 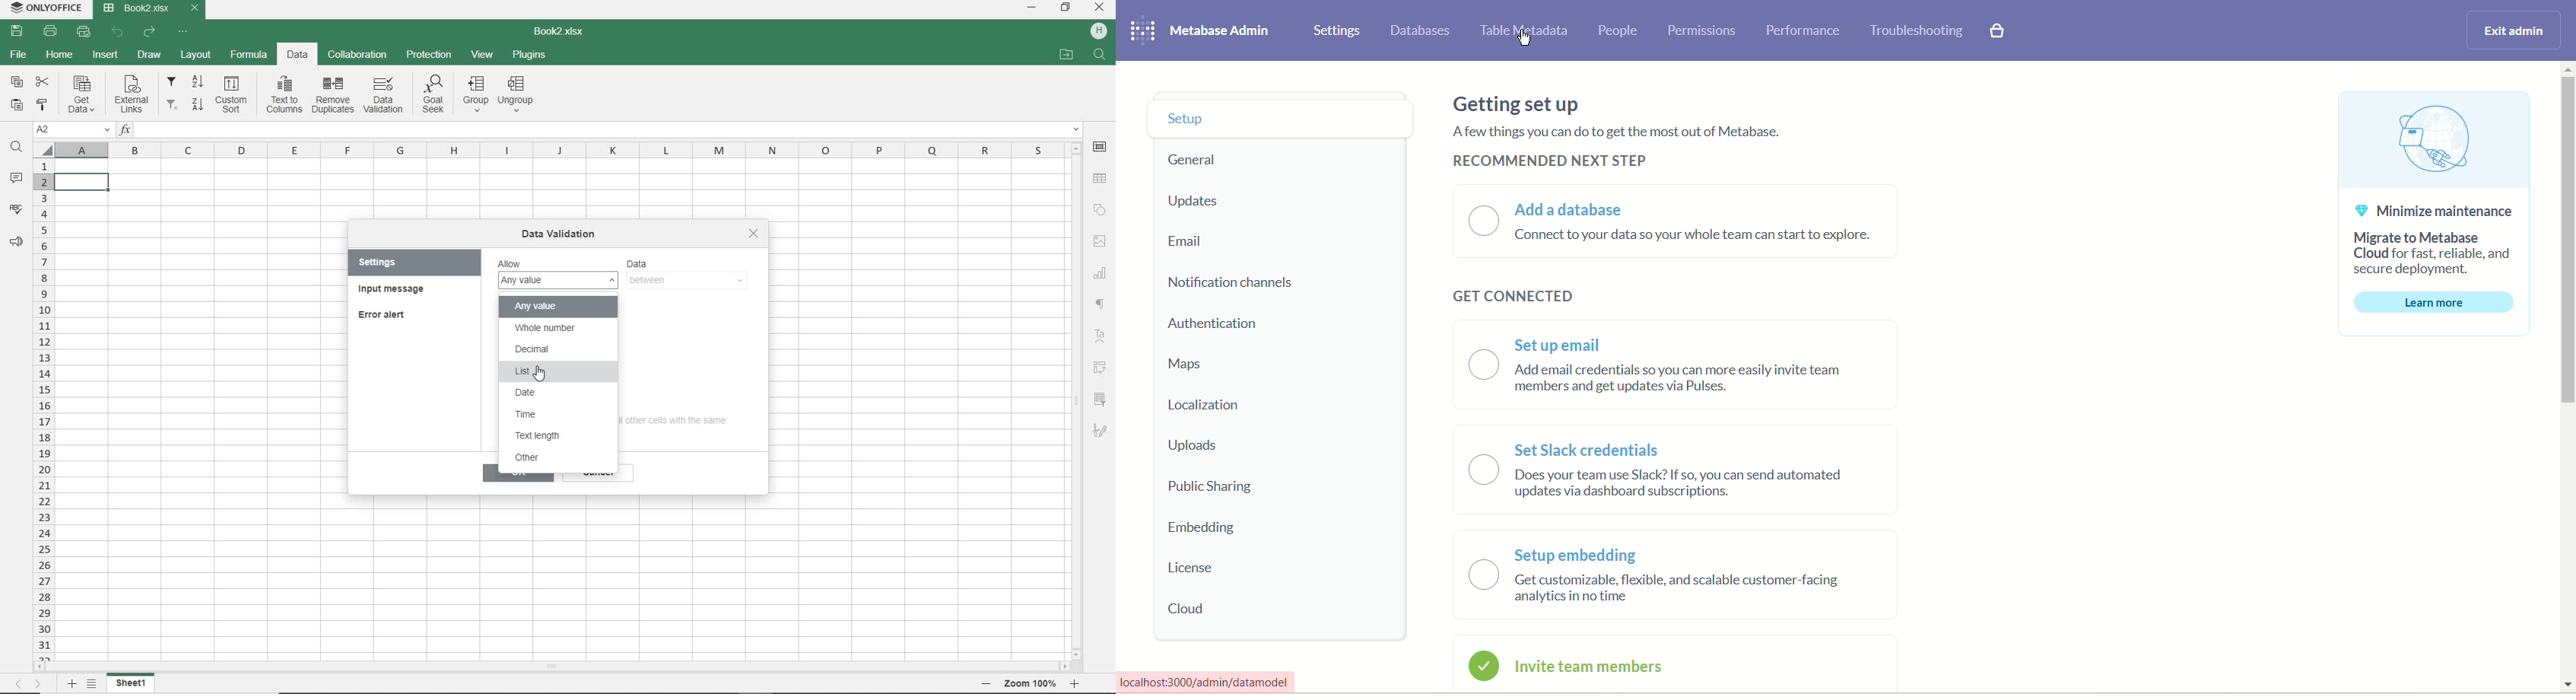 What do you see at coordinates (1523, 102) in the screenshot?
I see `getting set up` at bounding box center [1523, 102].